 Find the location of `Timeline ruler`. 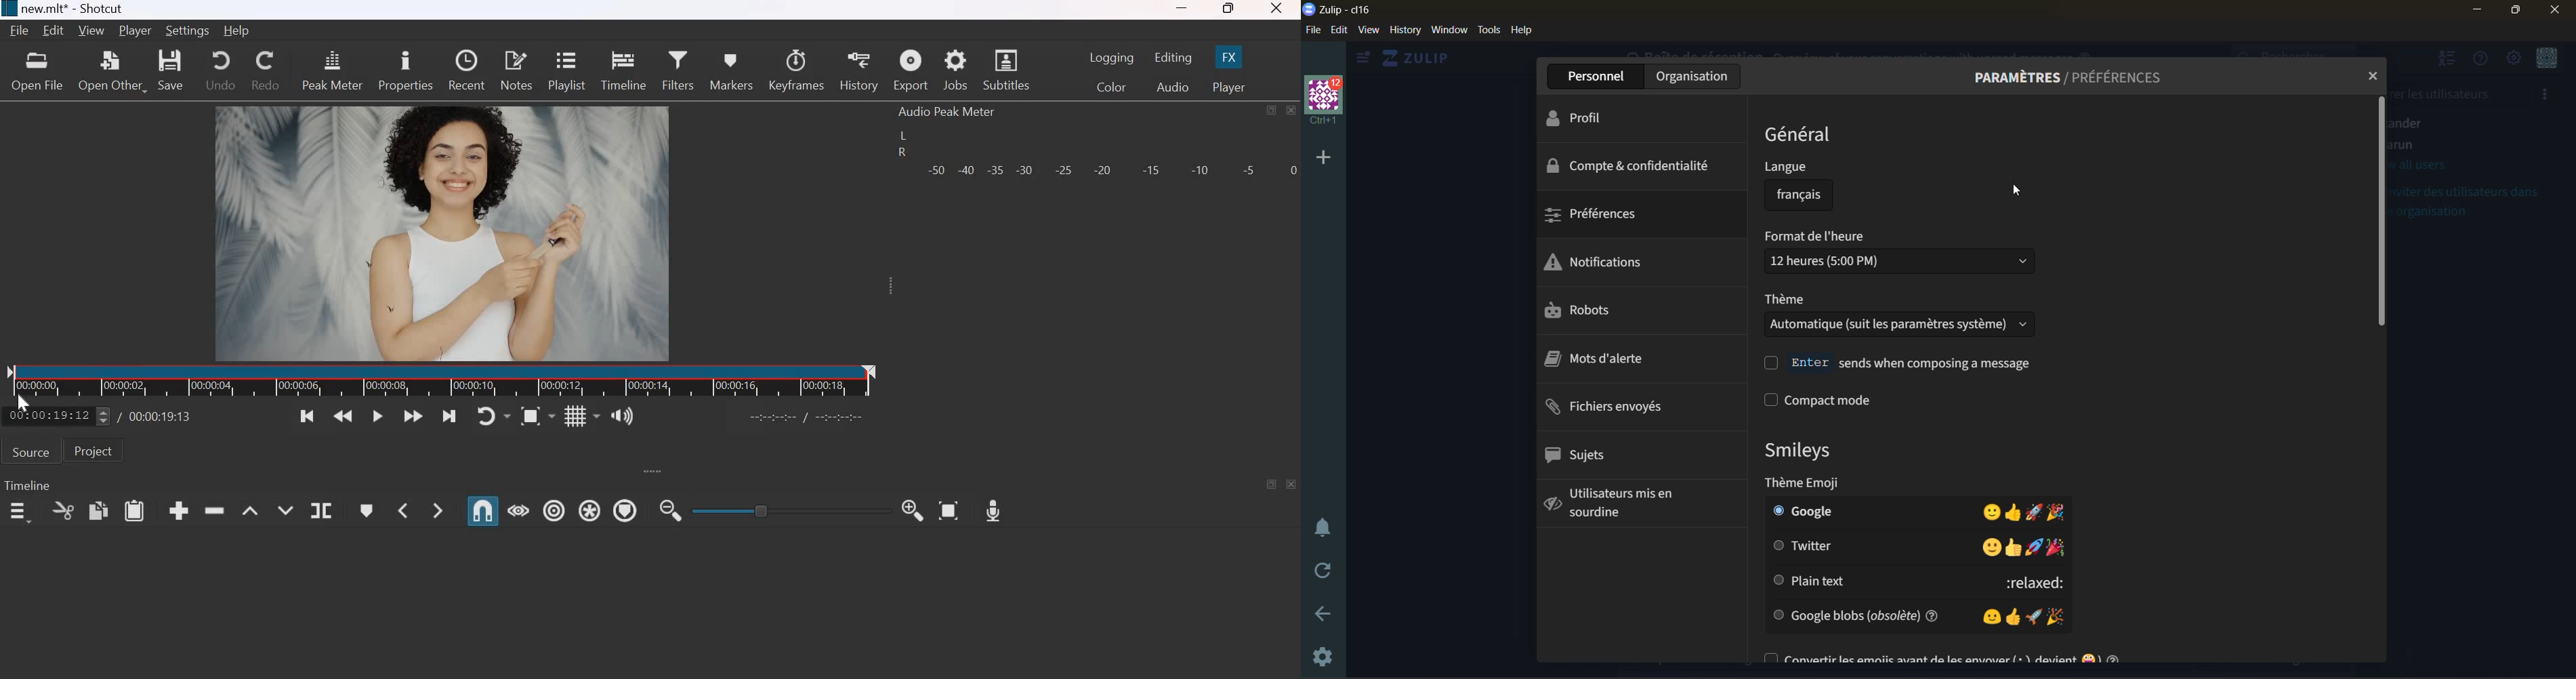

Timeline ruler is located at coordinates (442, 380).